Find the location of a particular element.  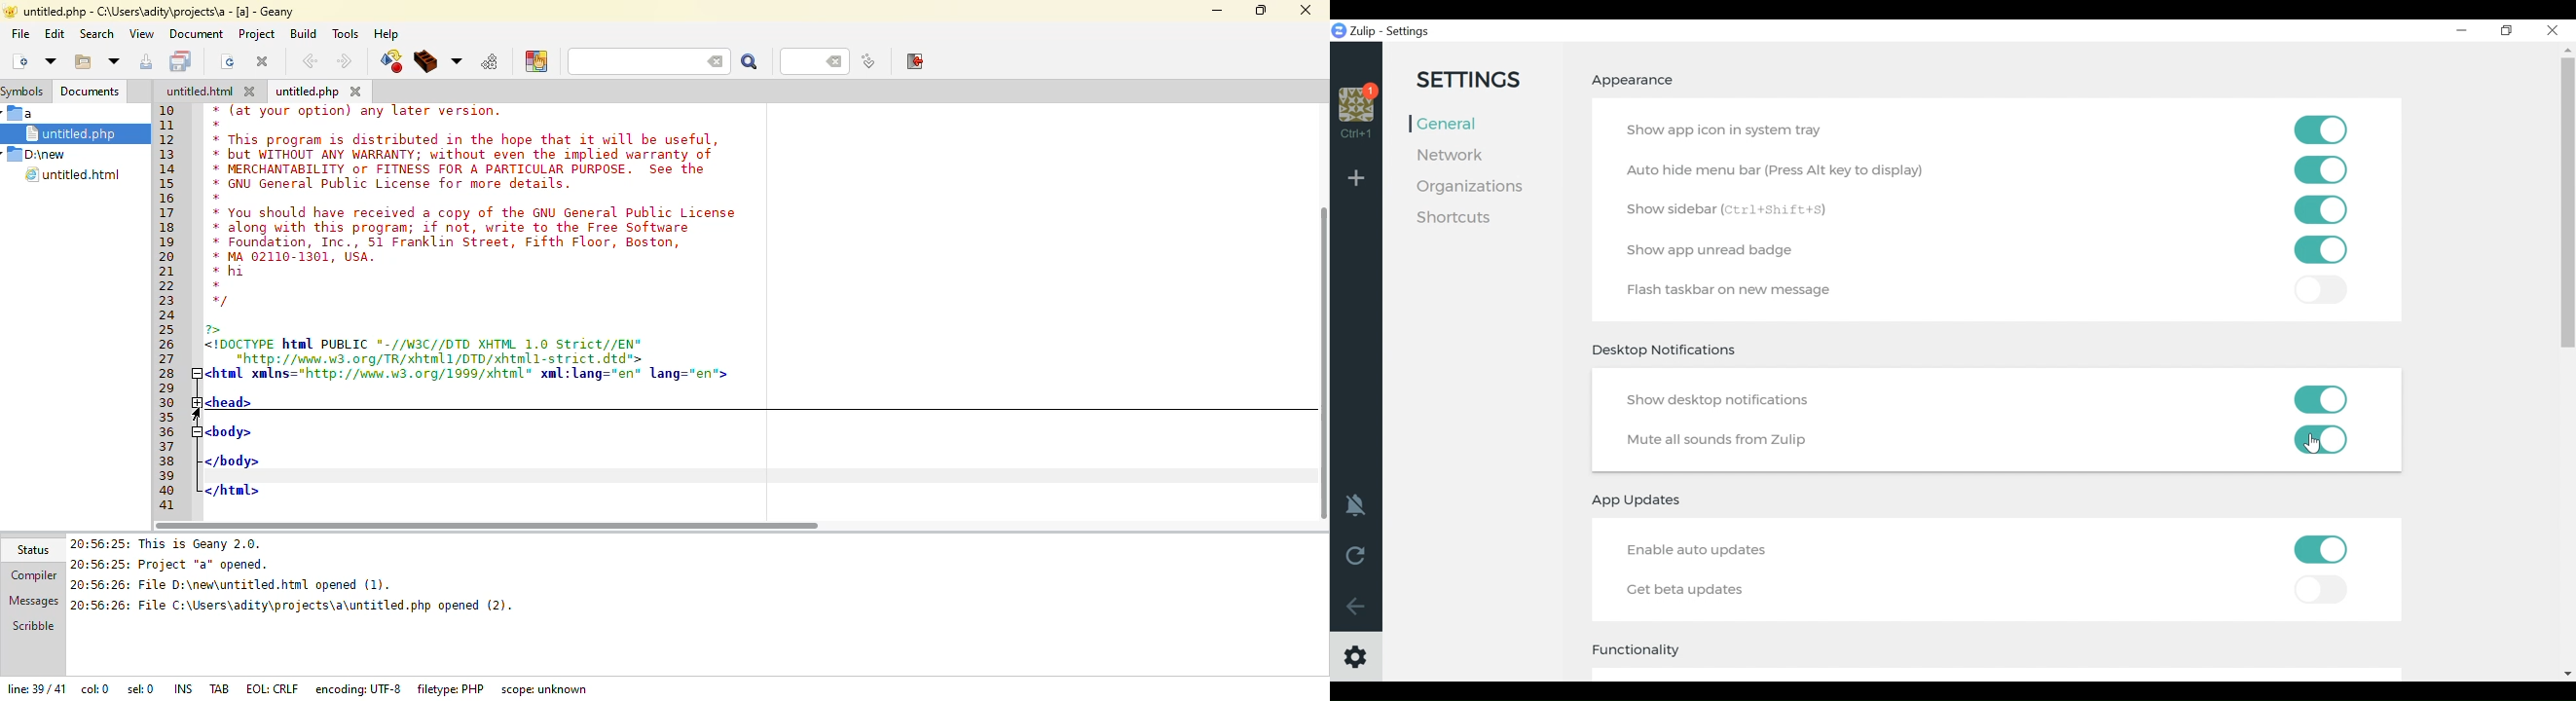

Cursor is located at coordinates (2313, 445).